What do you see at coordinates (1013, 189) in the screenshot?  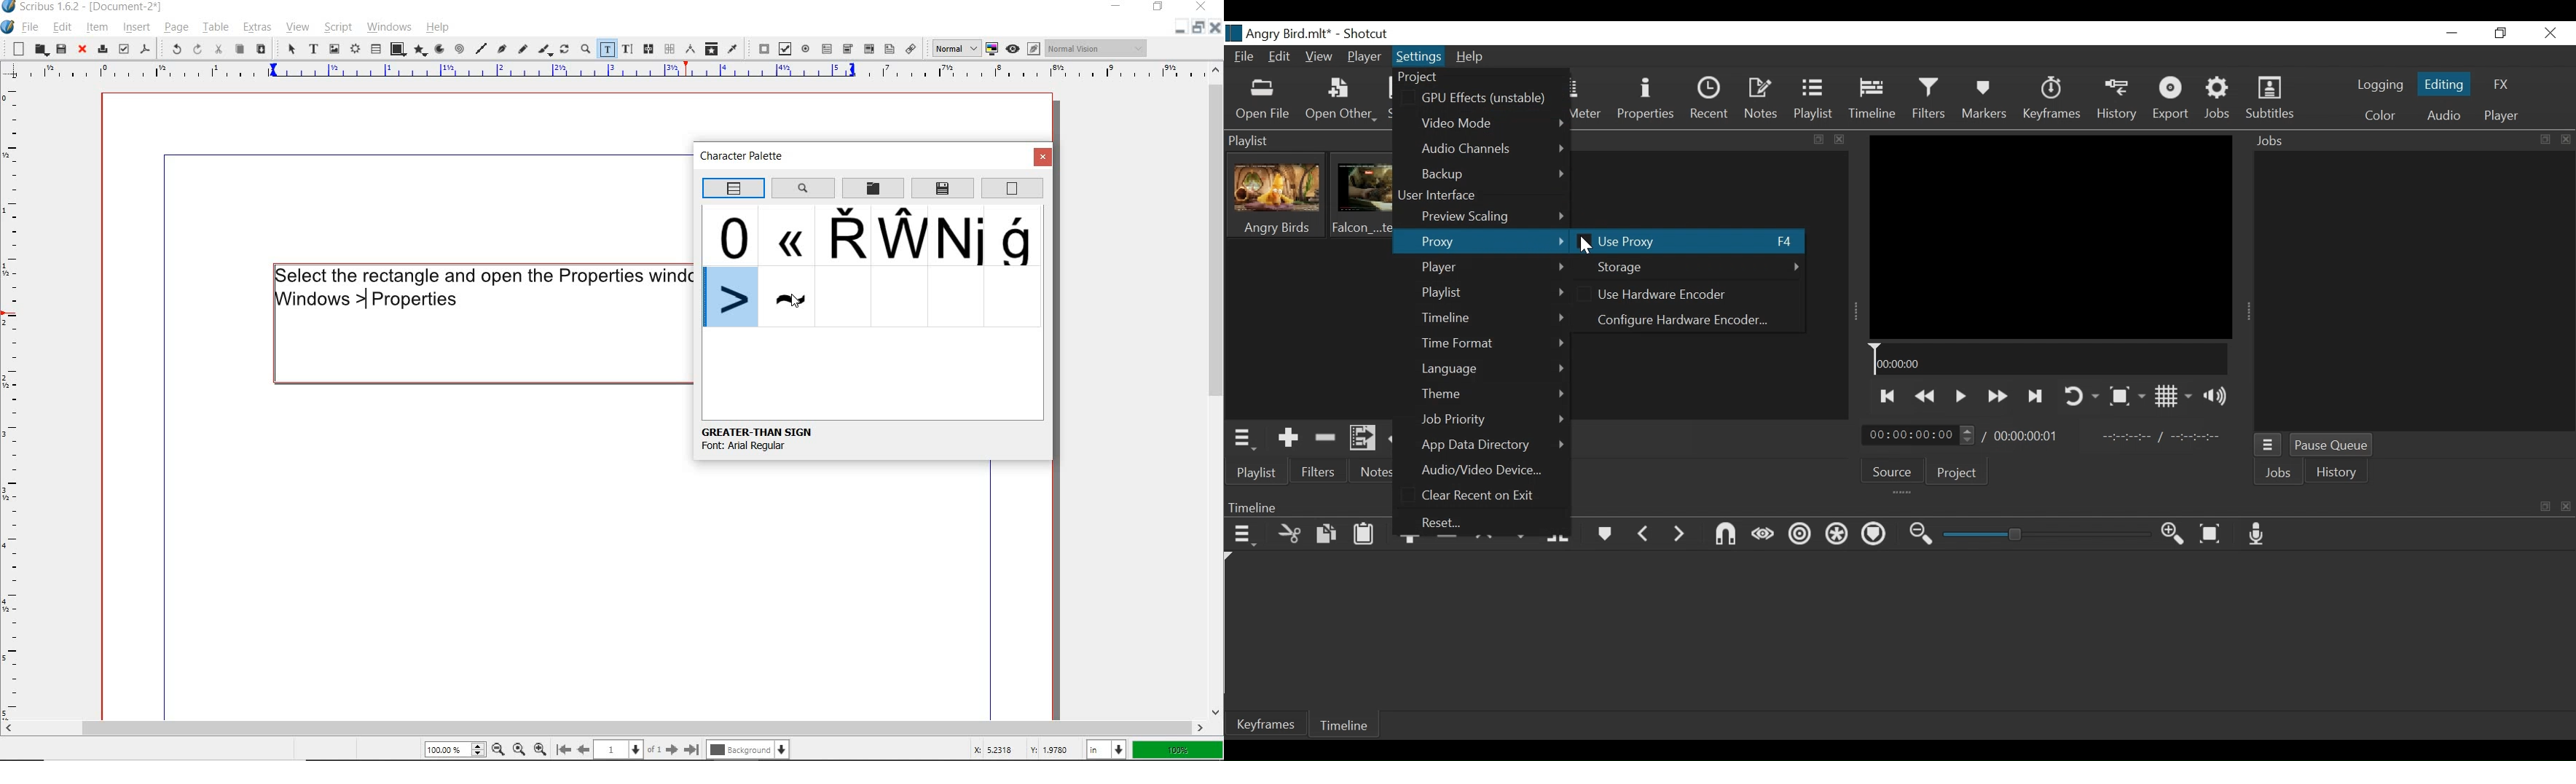 I see `empty the character palette` at bounding box center [1013, 189].